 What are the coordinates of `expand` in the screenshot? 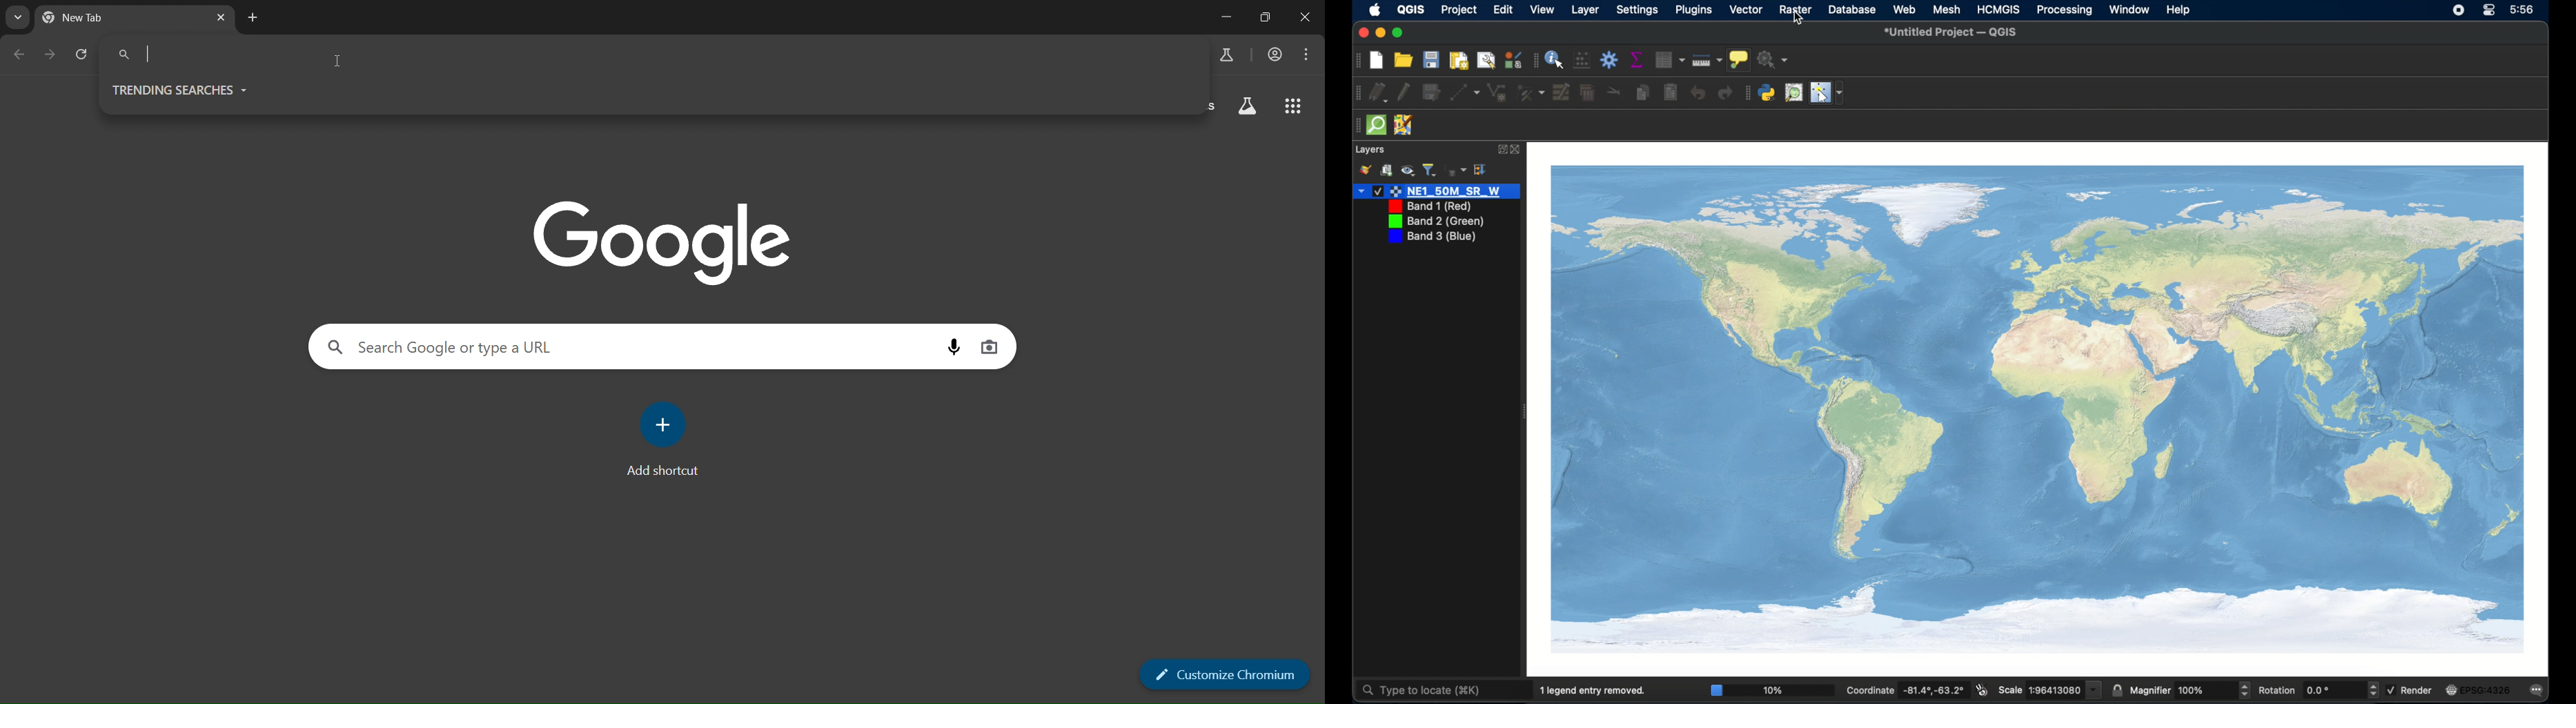 It's located at (1483, 170).